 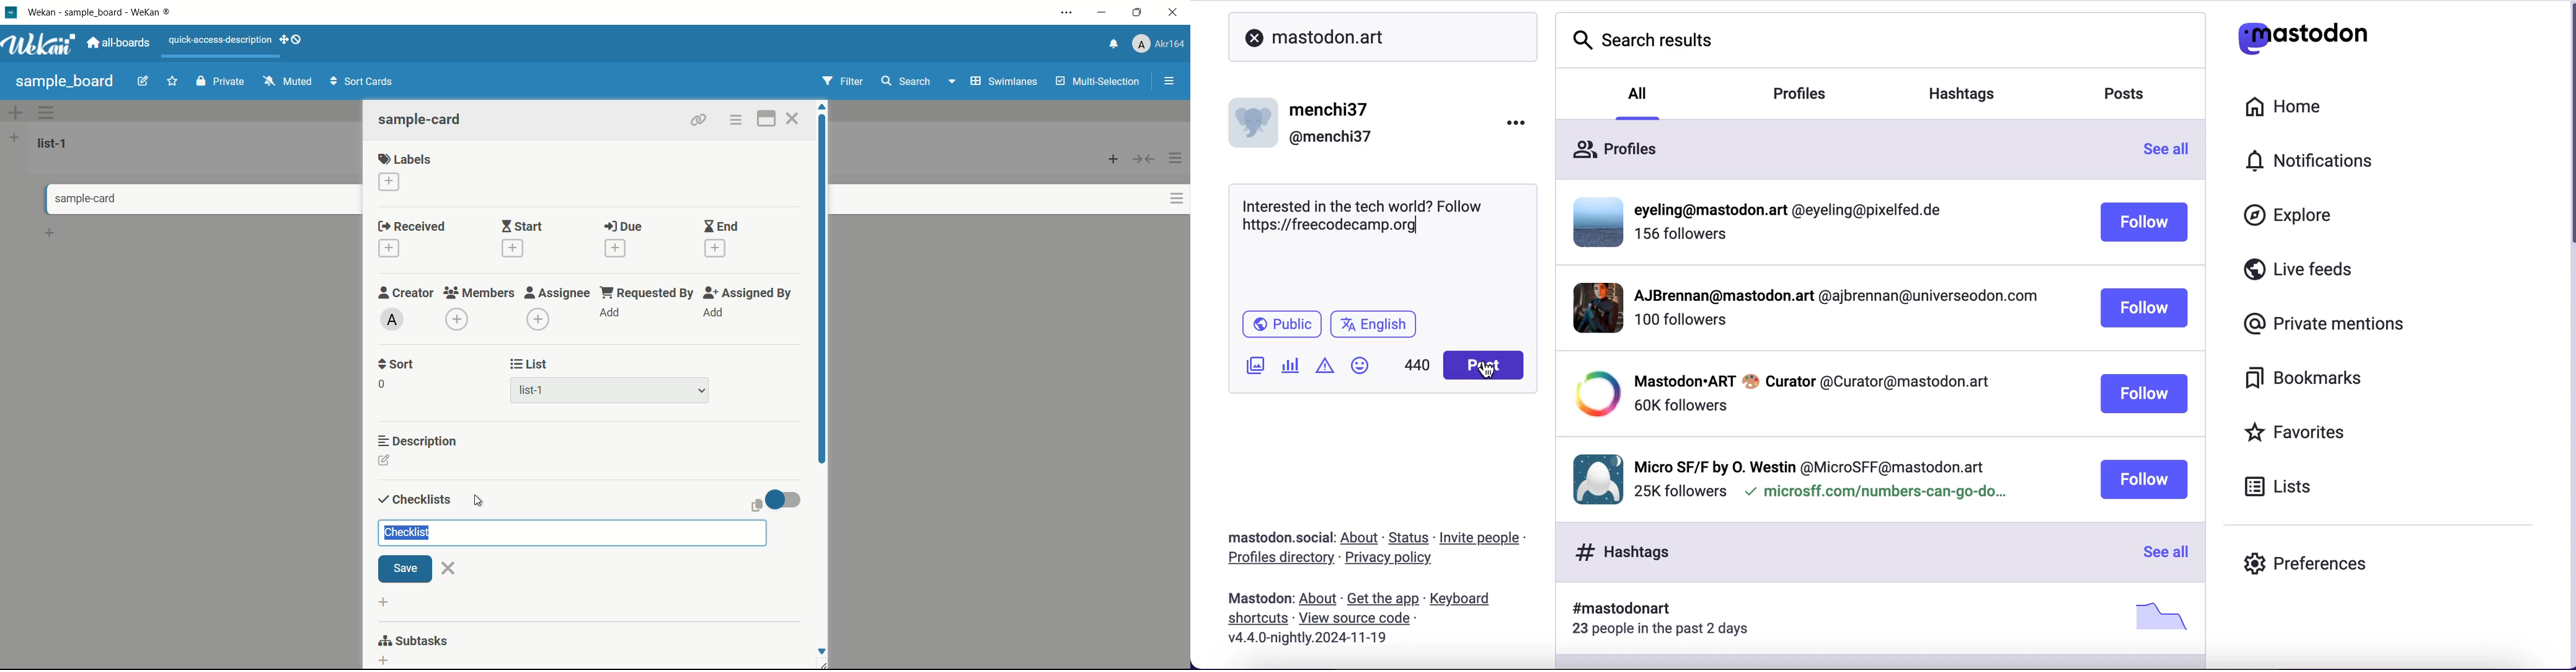 I want to click on about, so click(x=1319, y=598).